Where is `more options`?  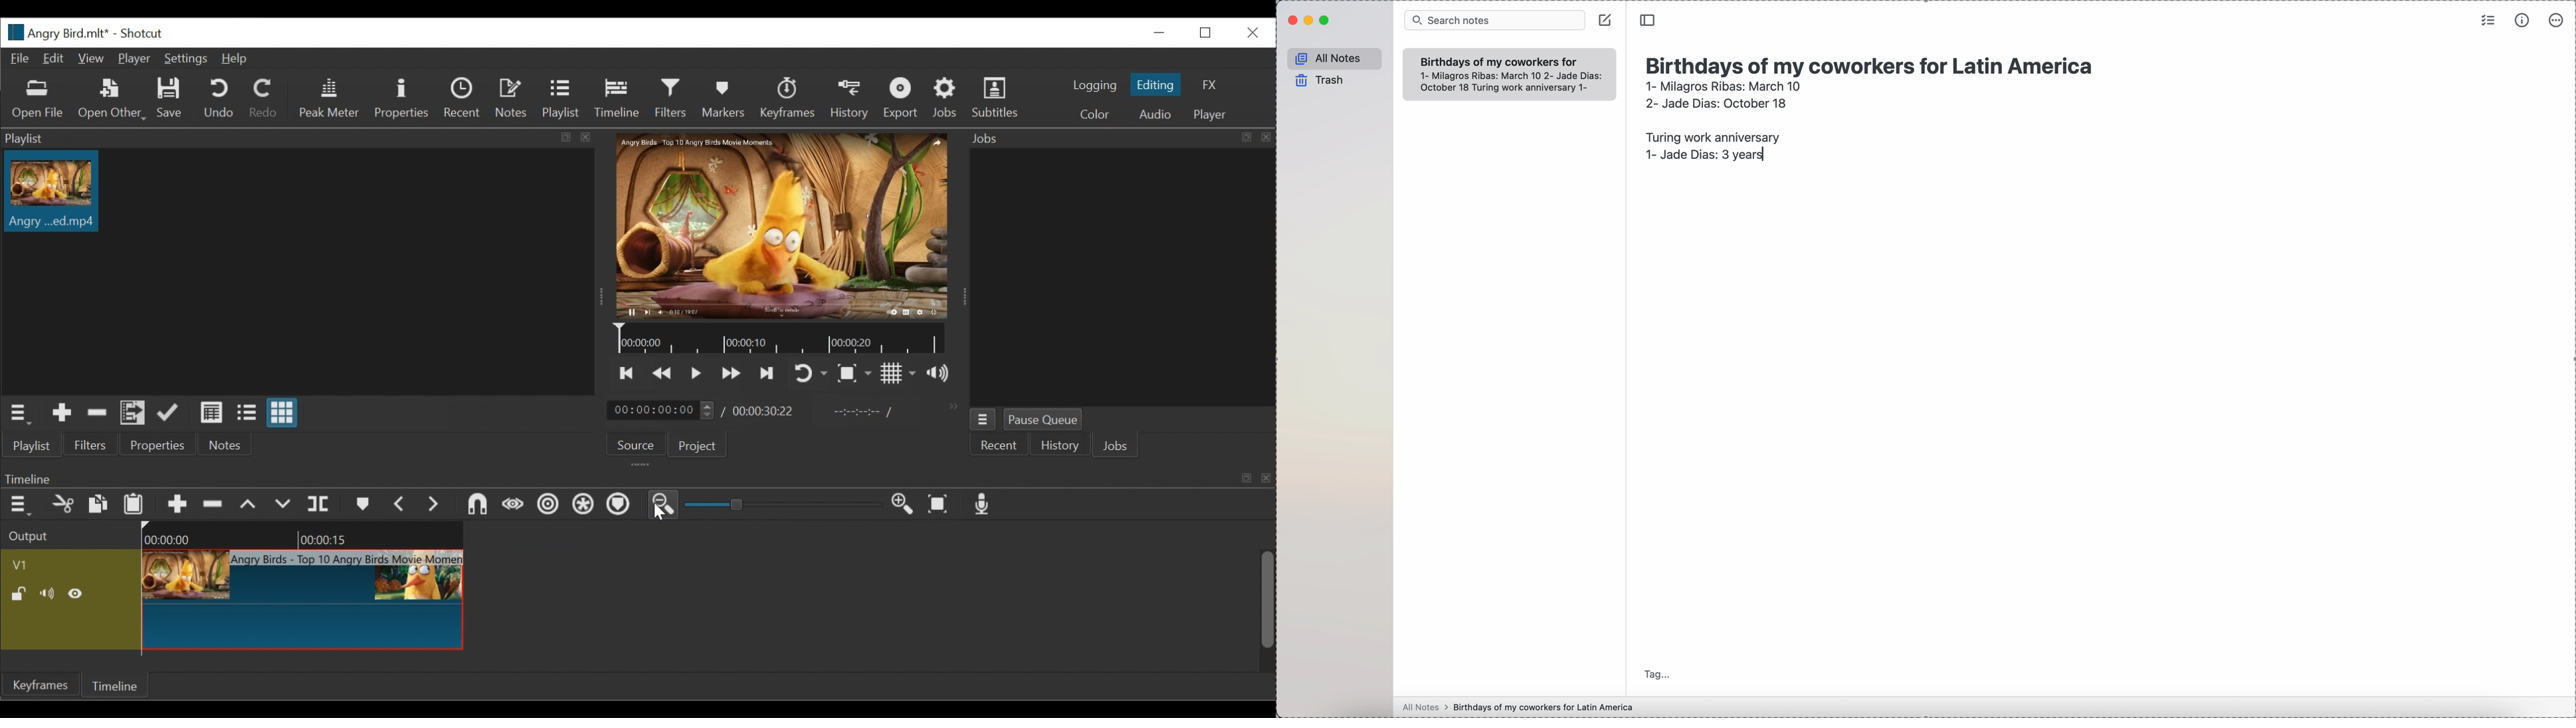 more options is located at coordinates (2558, 19).